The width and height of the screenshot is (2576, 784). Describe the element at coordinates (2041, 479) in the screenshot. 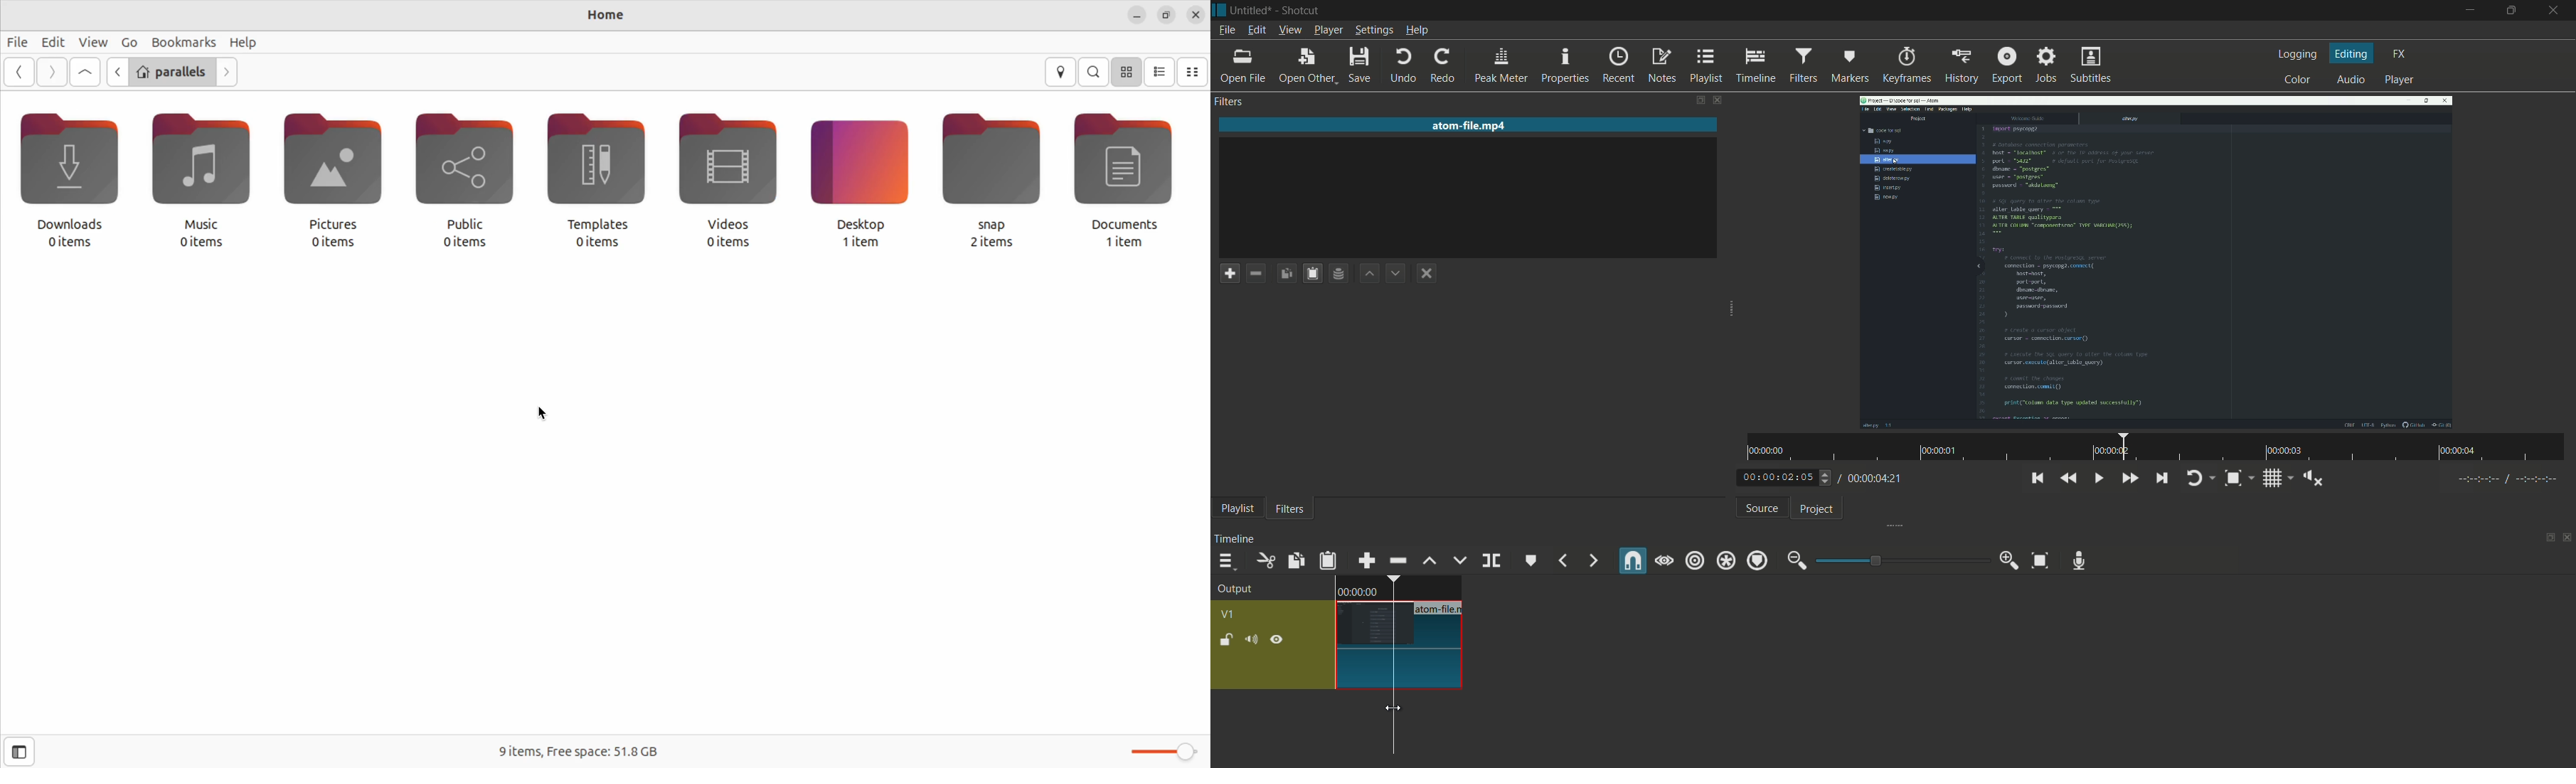

I see `skip to the previous point` at that location.